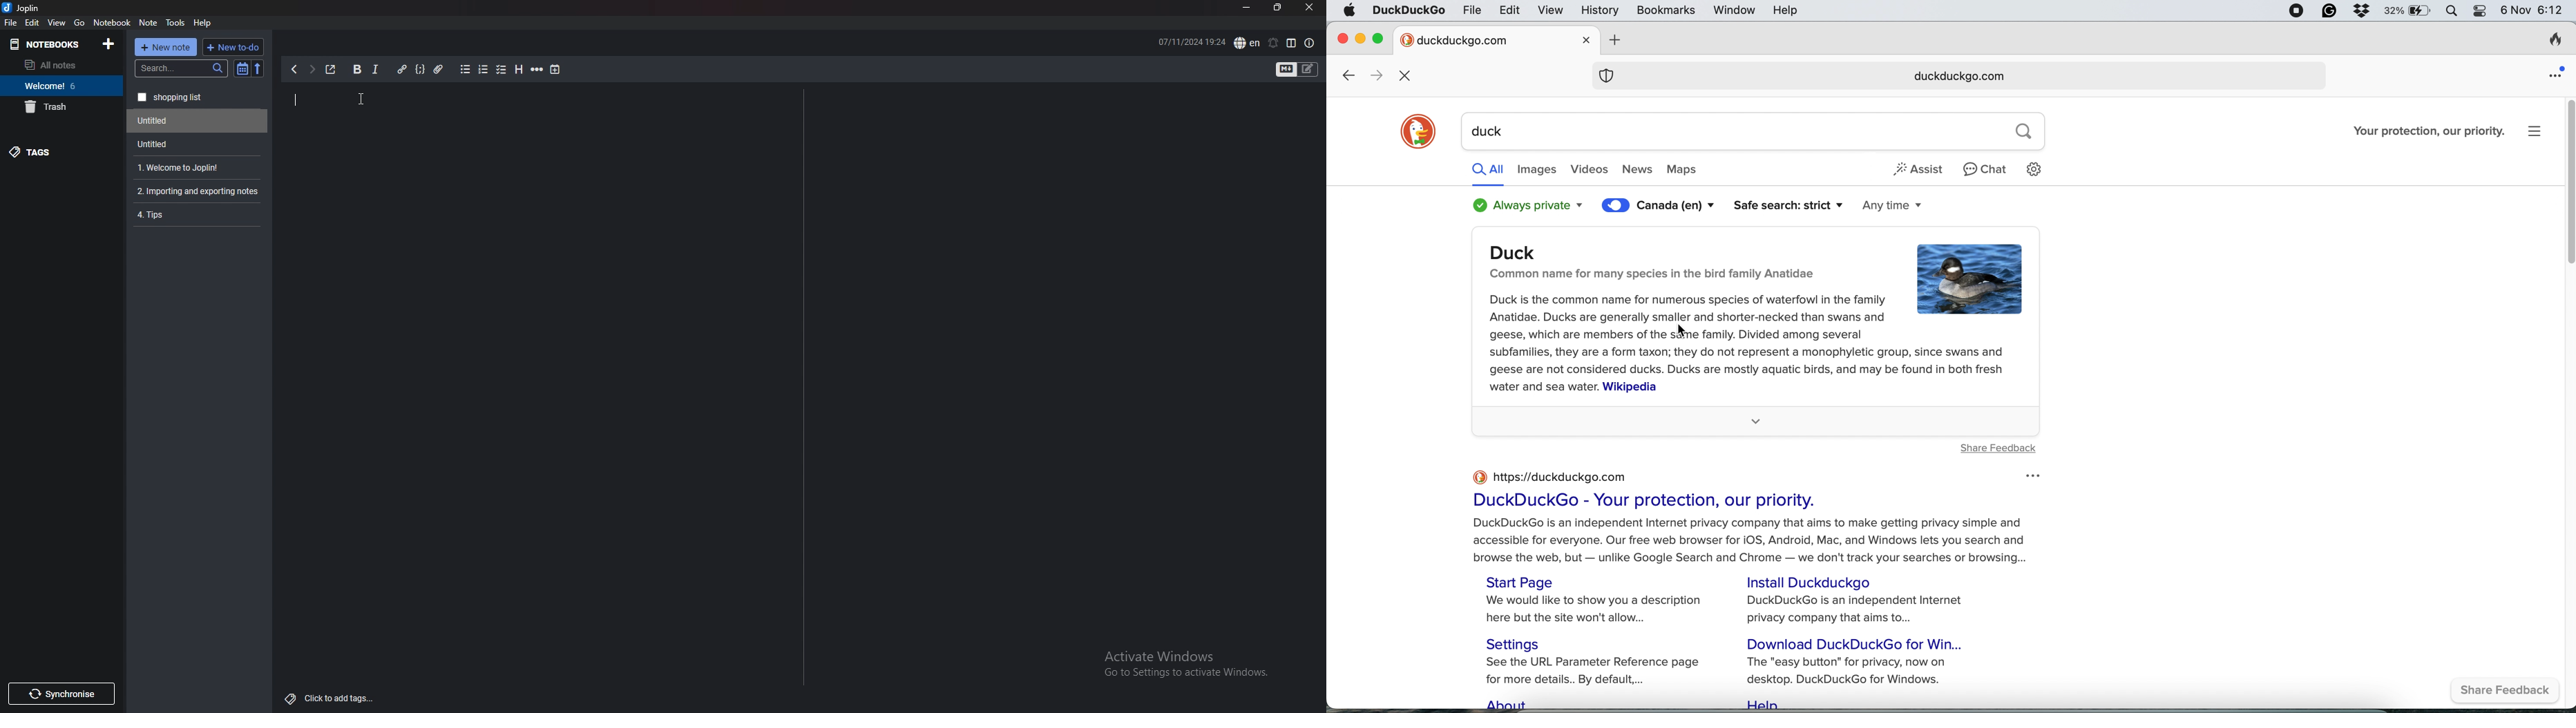 The height and width of the screenshot is (728, 2576). I want to click on system logo, so click(1349, 11).